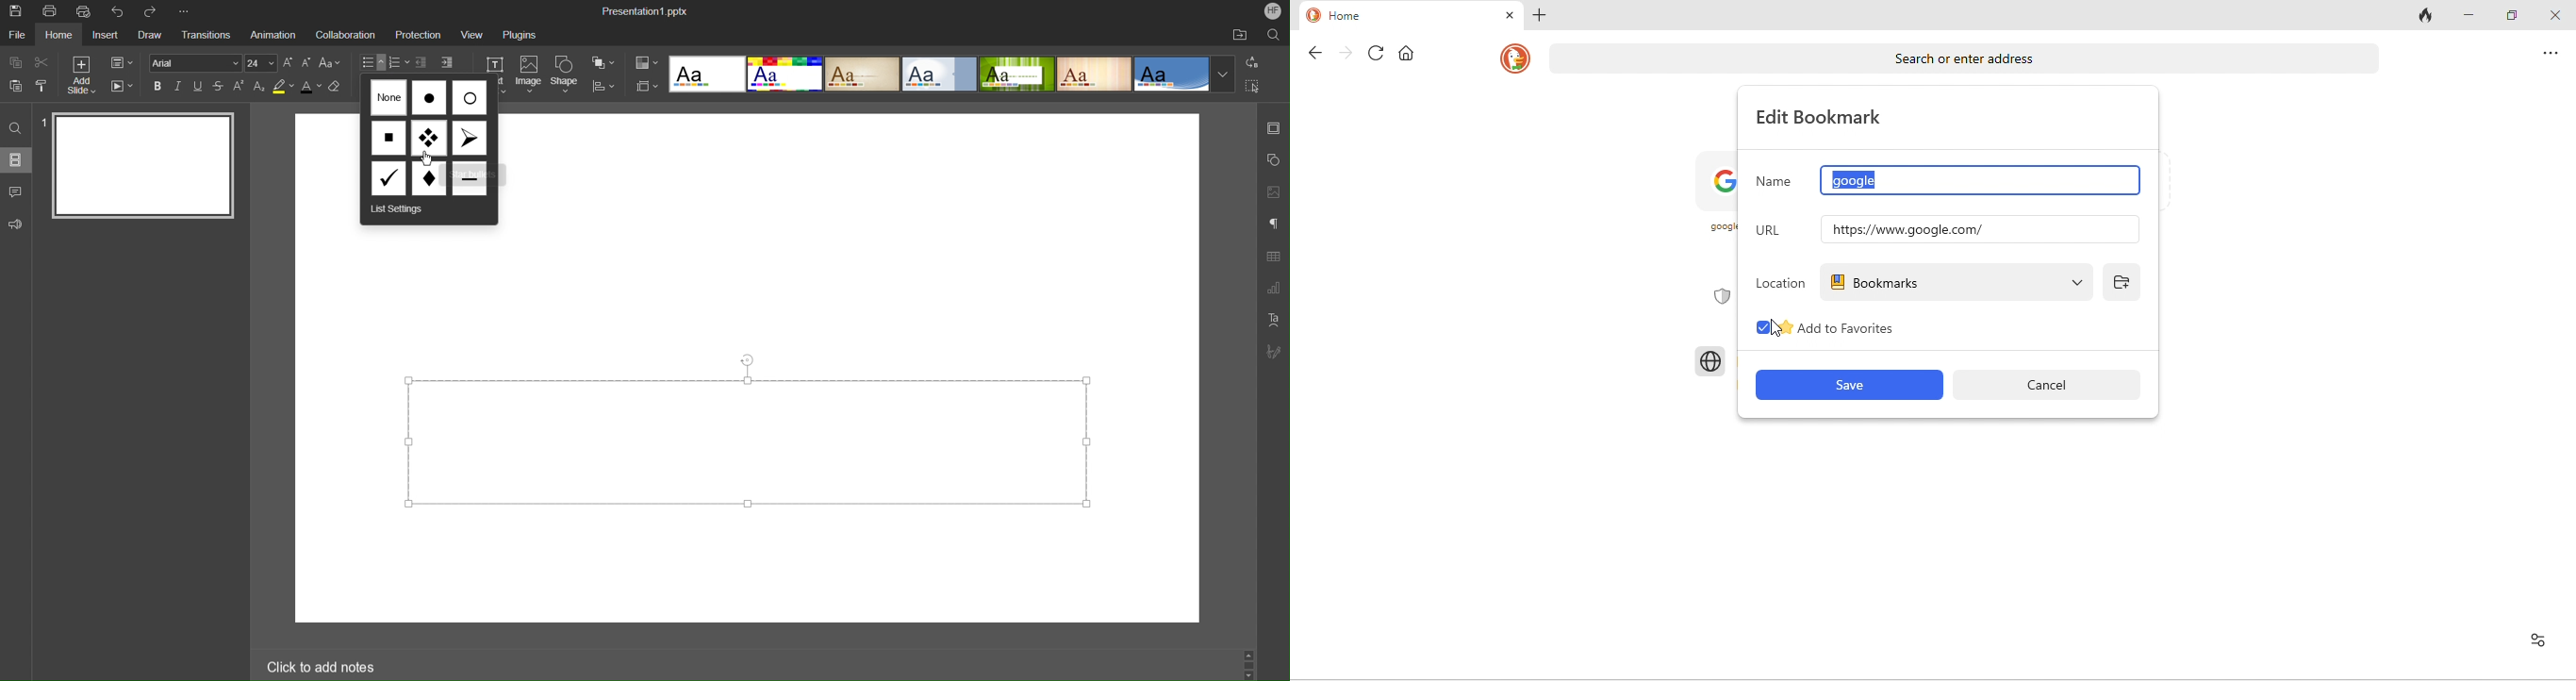 The width and height of the screenshot is (2576, 700). I want to click on Replace, so click(1253, 63).